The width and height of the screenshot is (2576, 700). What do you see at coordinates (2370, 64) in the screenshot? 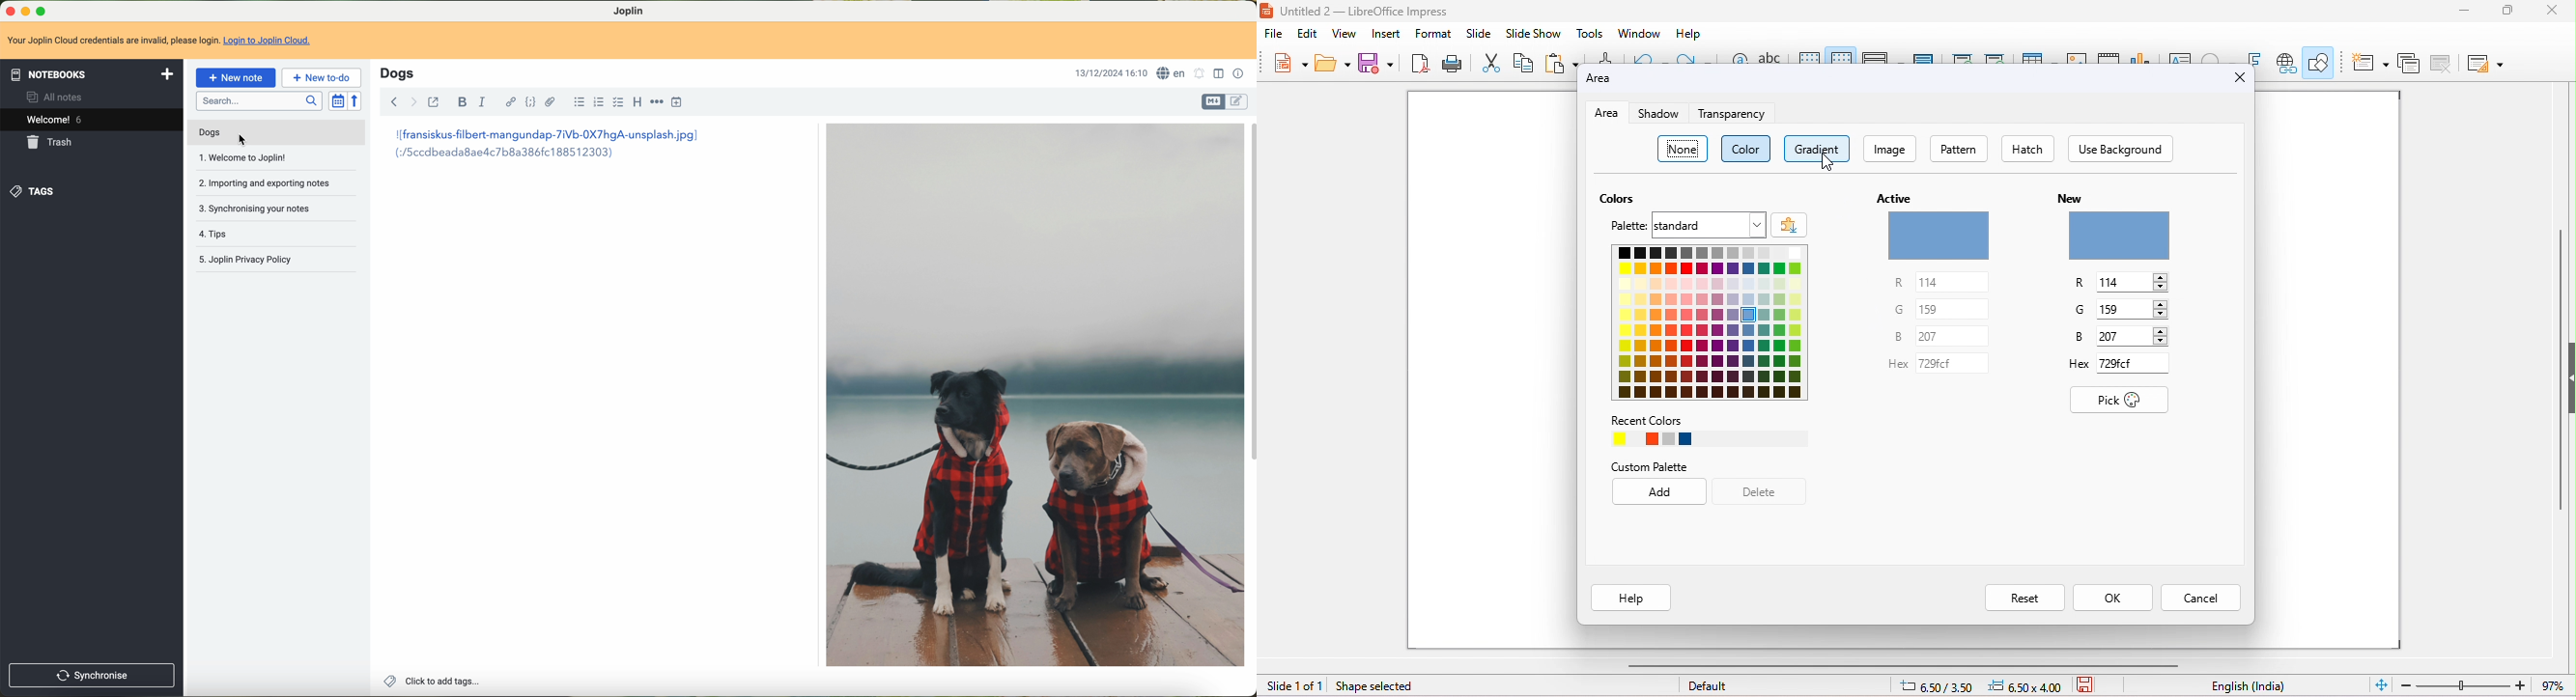
I see `new slide` at bounding box center [2370, 64].